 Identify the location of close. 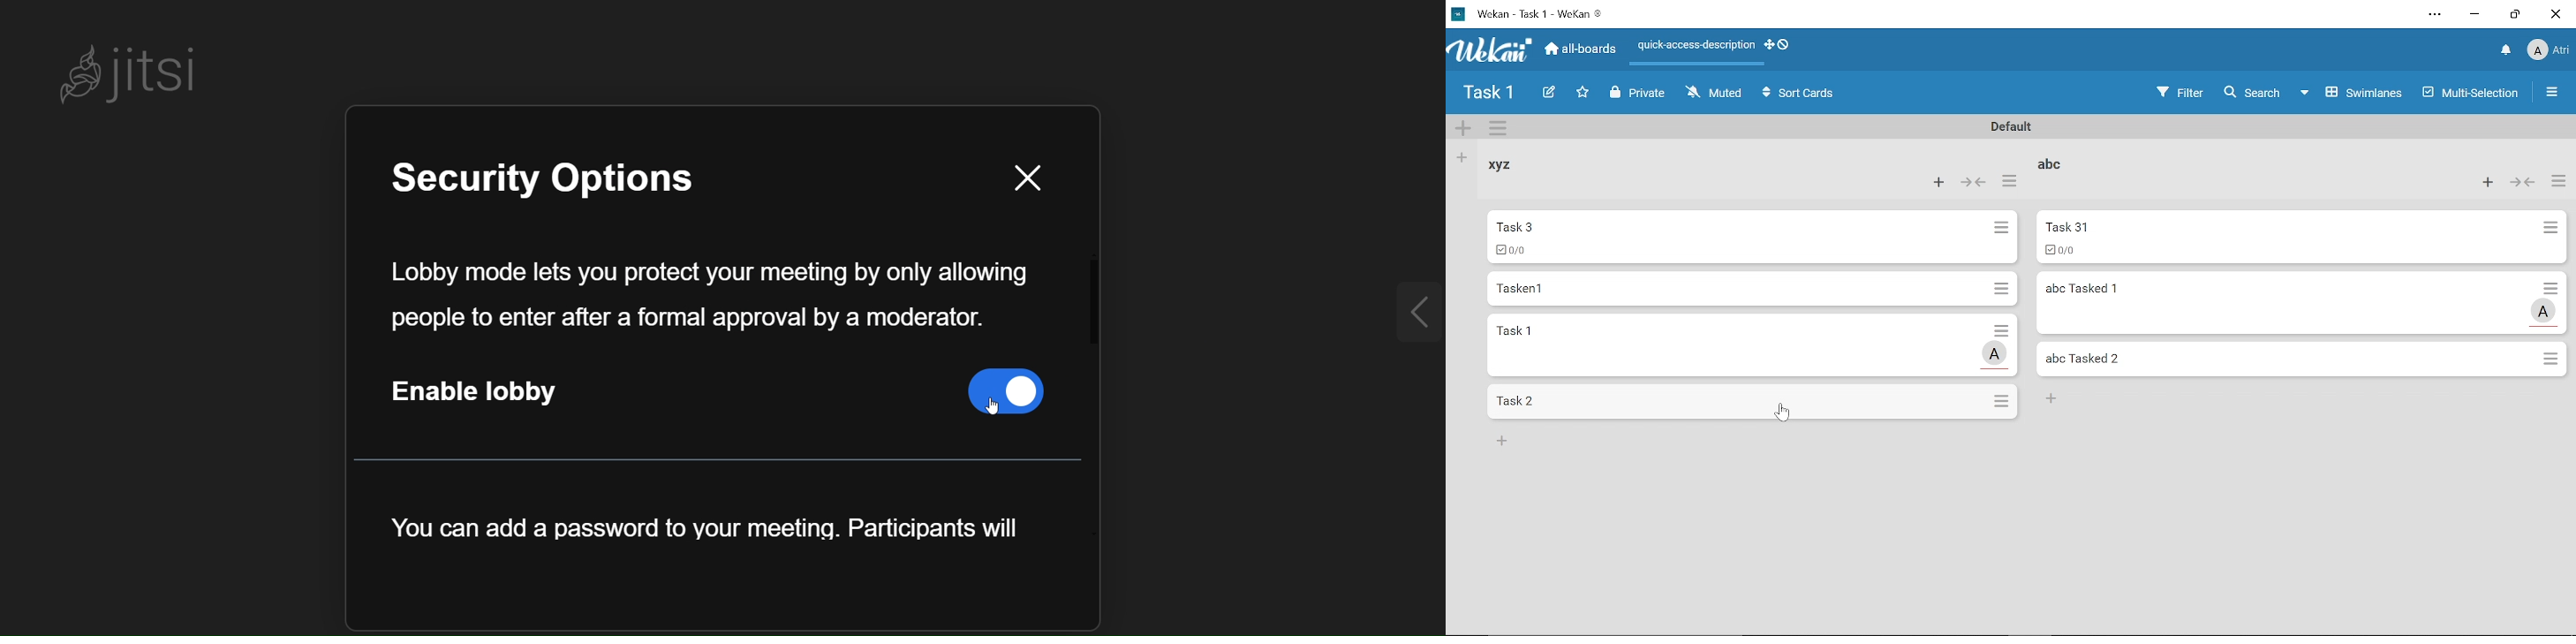
(1014, 177).